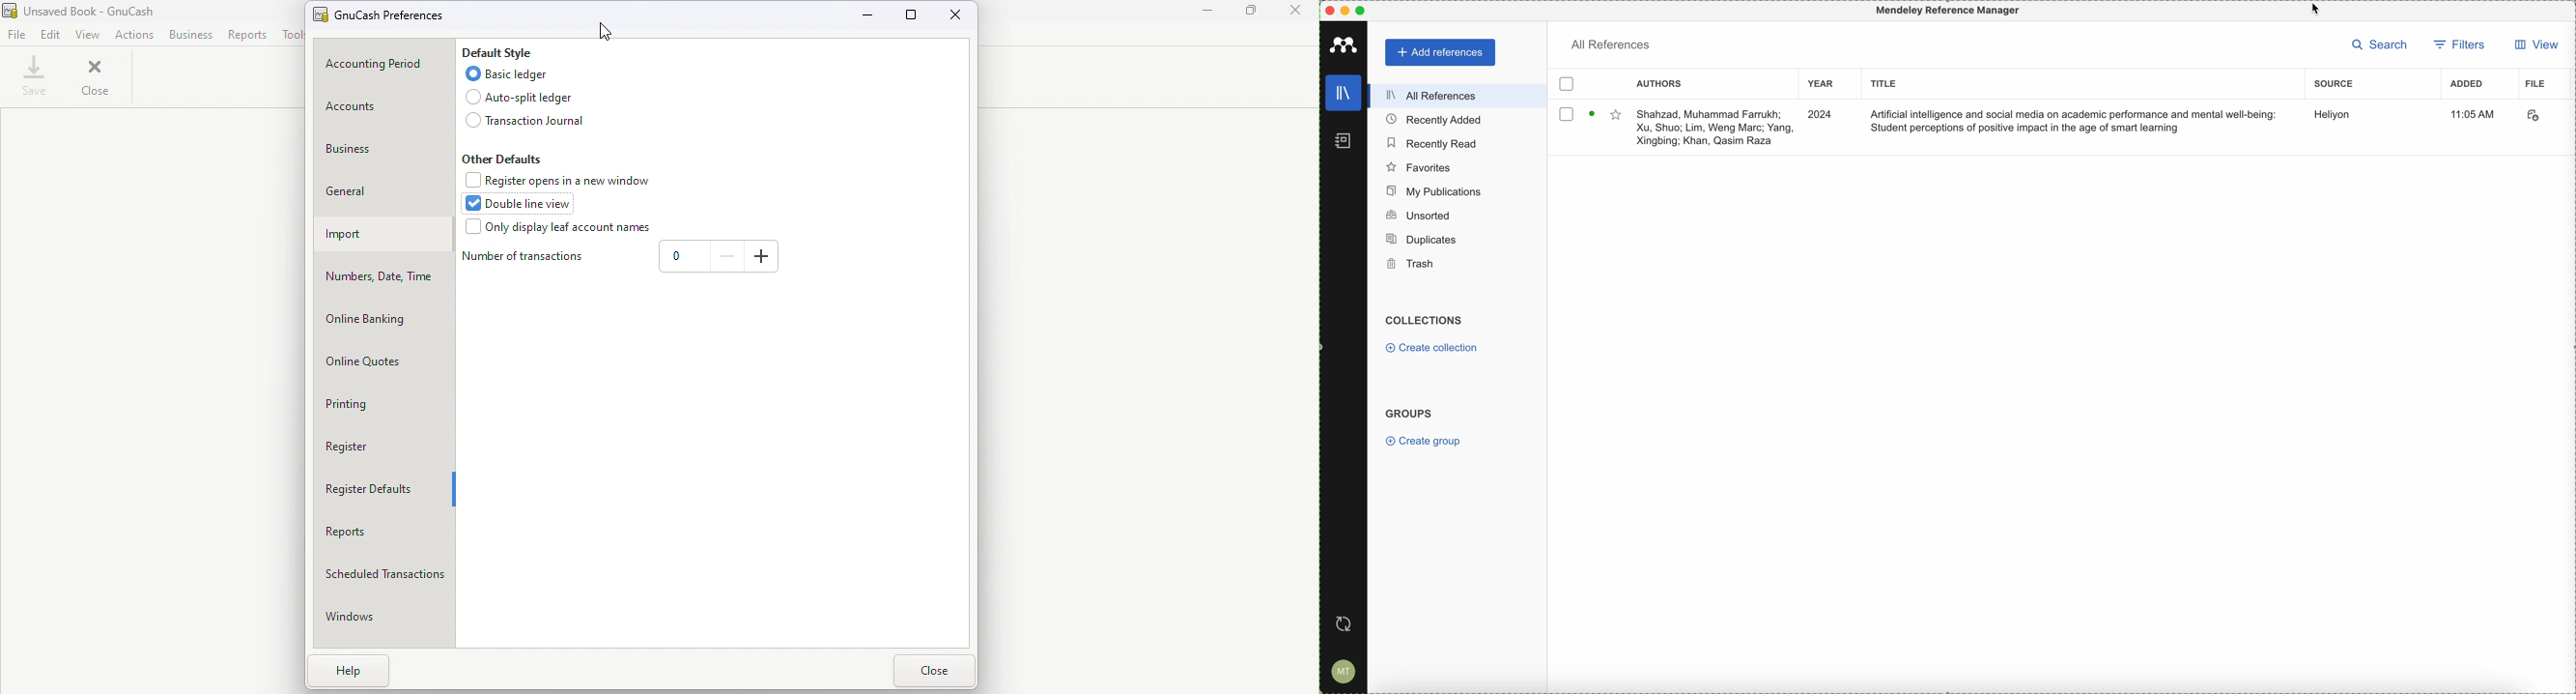 Image resolution: width=2576 pixels, height=700 pixels. Describe the element at coordinates (1344, 44) in the screenshot. I see `Mendeley logo` at that location.